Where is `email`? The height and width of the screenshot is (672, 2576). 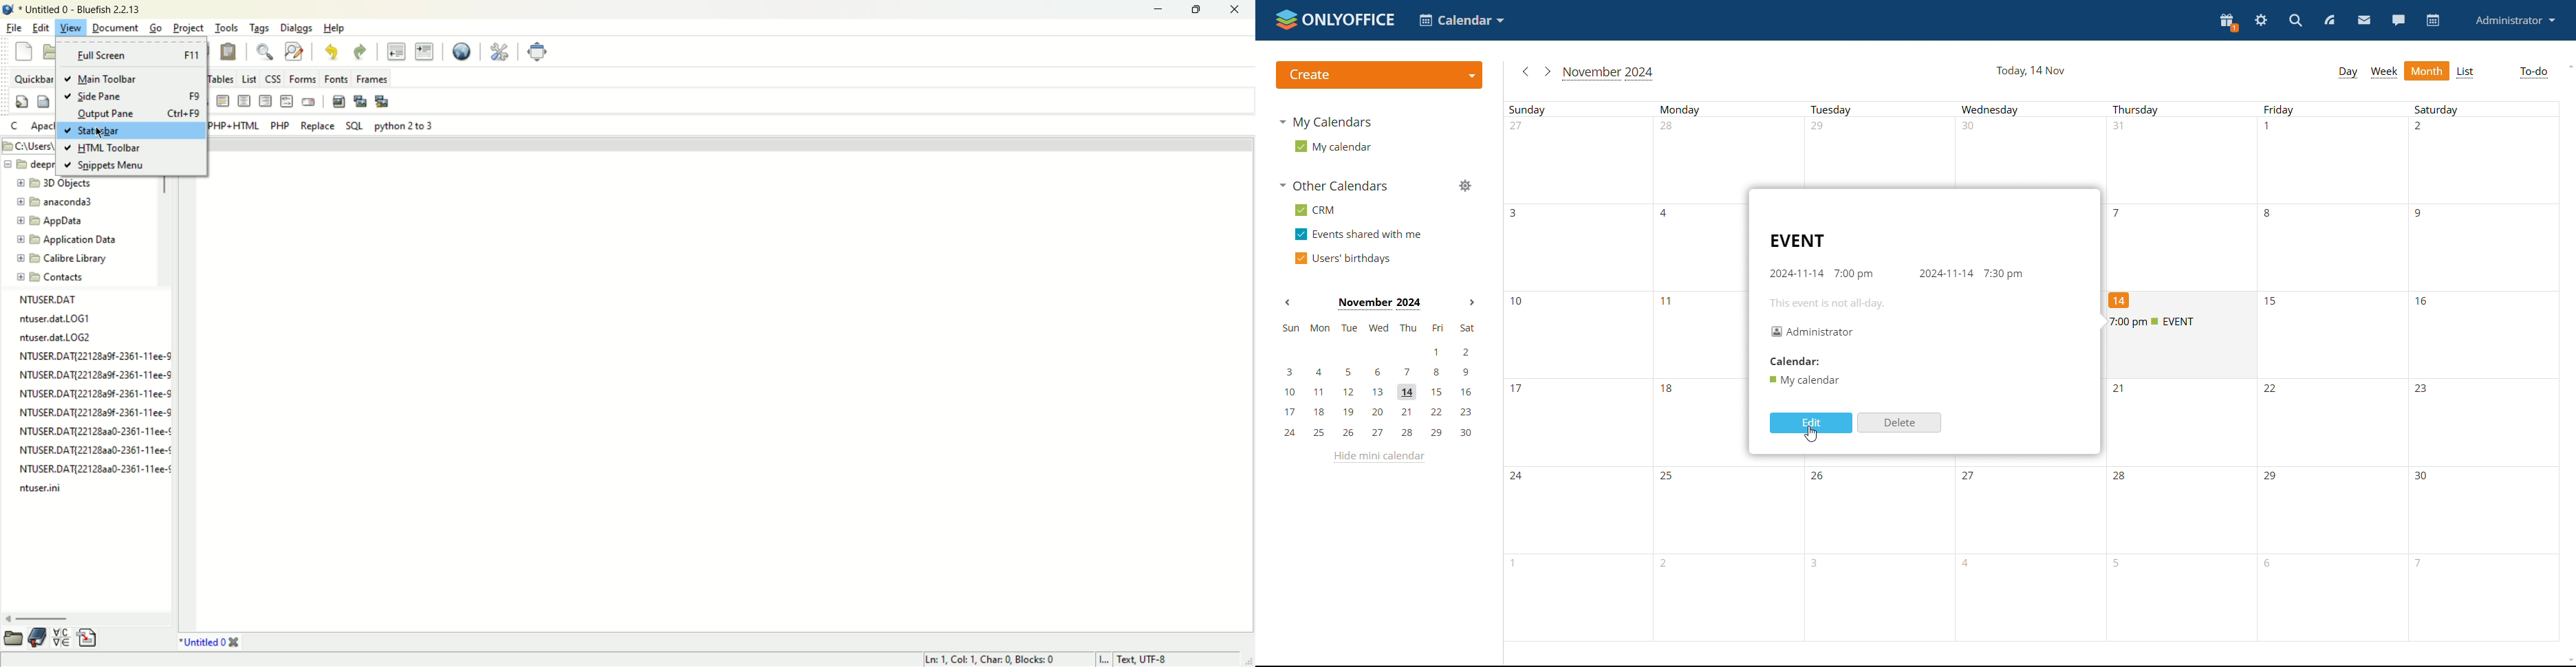
email is located at coordinates (309, 103).